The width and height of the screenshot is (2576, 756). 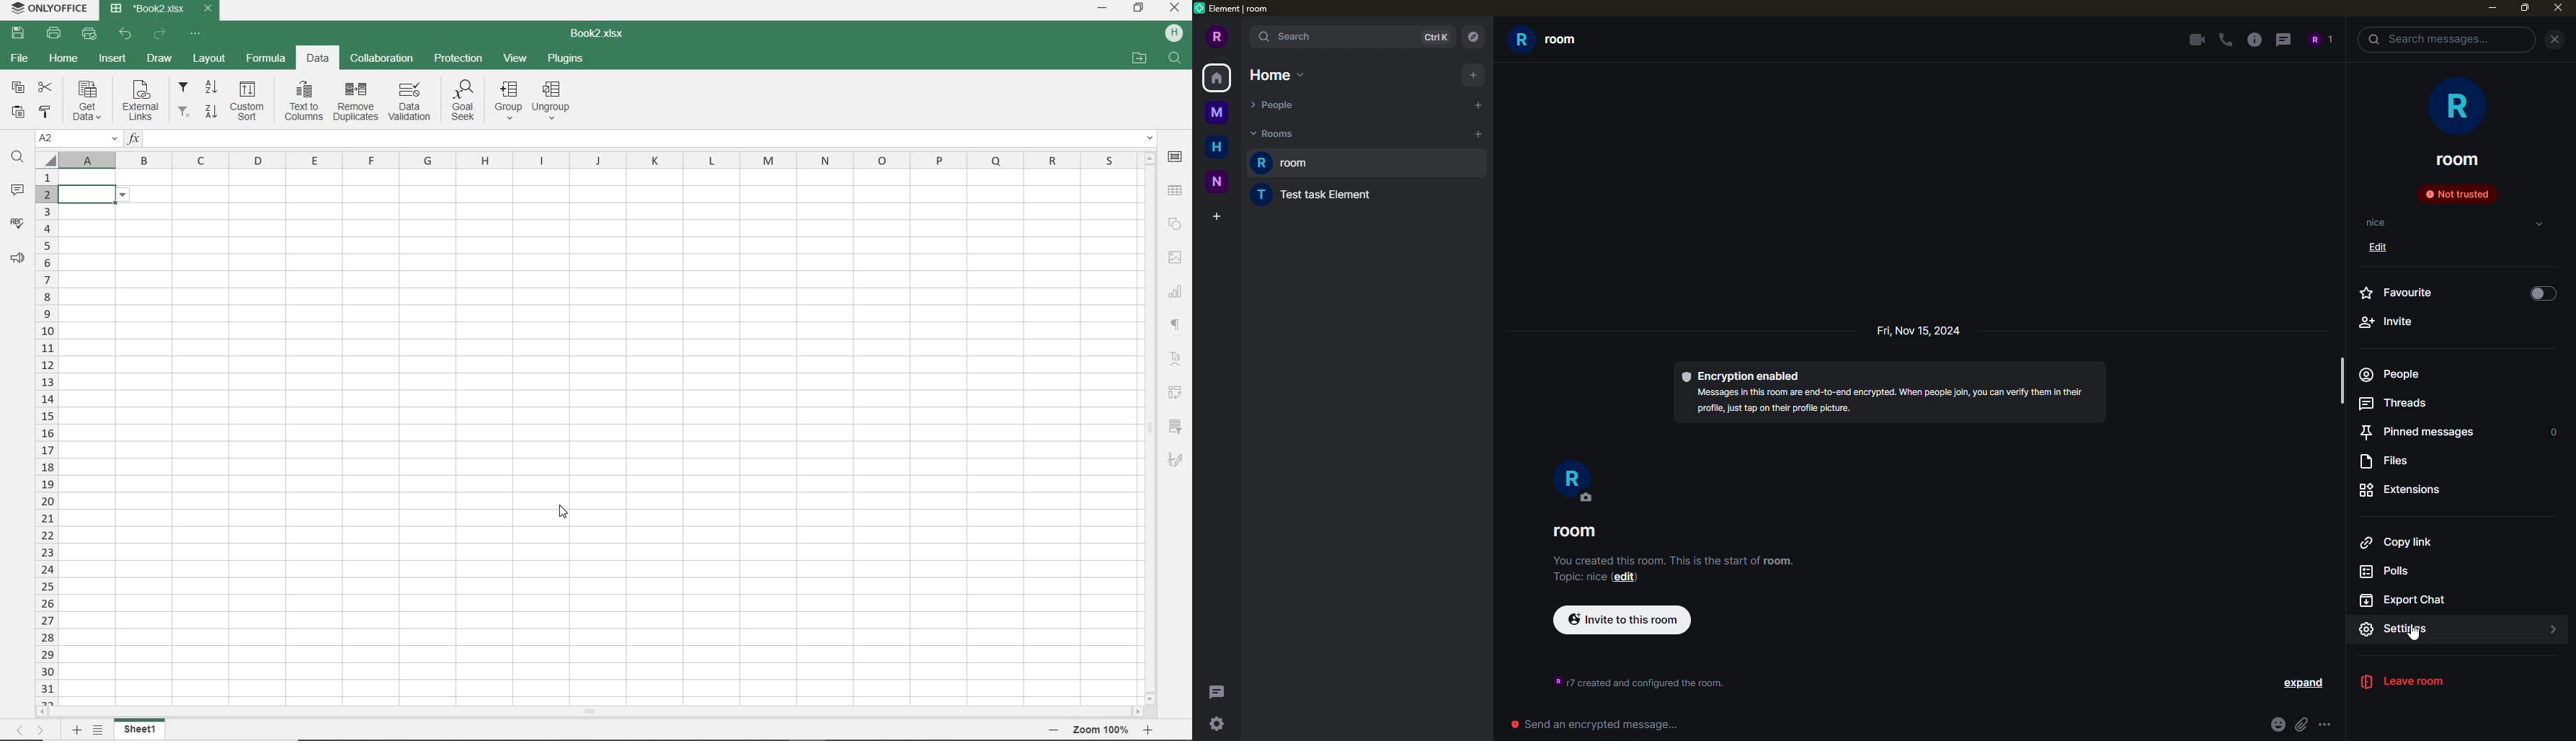 I want to click on TEXT ART, so click(x=1176, y=360).